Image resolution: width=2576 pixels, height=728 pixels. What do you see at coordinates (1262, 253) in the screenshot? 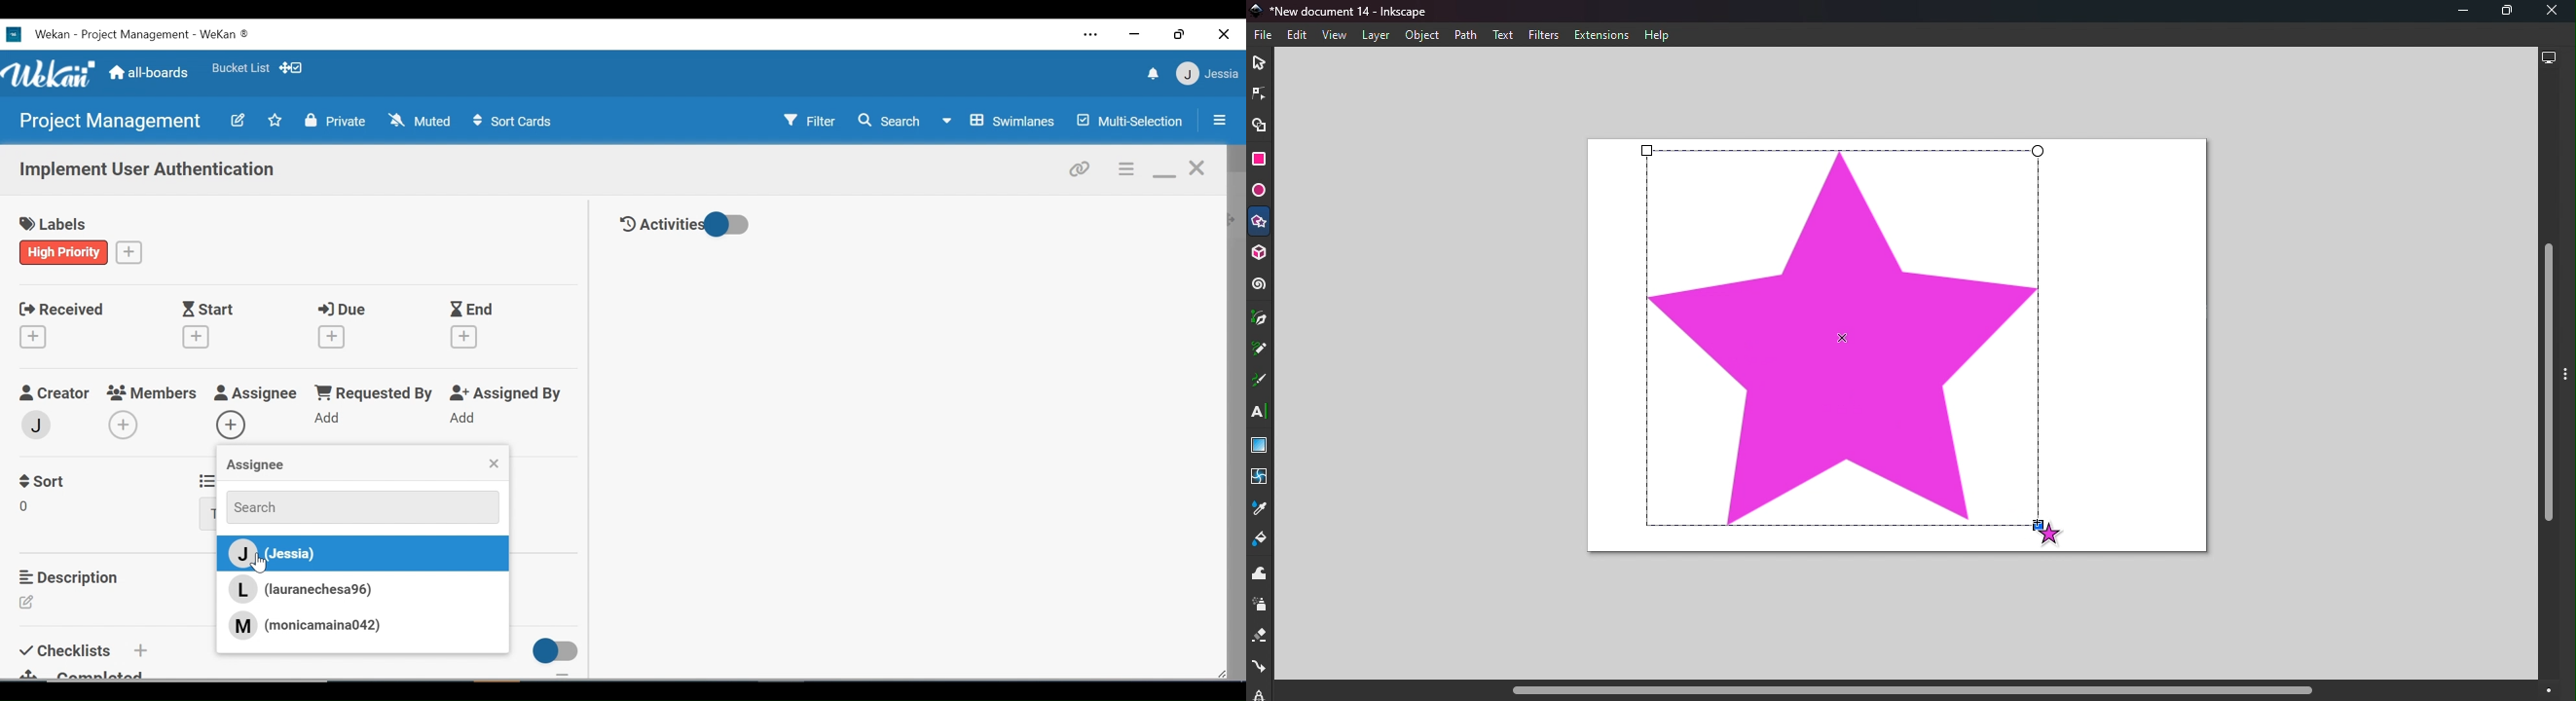
I see `3D box tool` at bounding box center [1262, 253].